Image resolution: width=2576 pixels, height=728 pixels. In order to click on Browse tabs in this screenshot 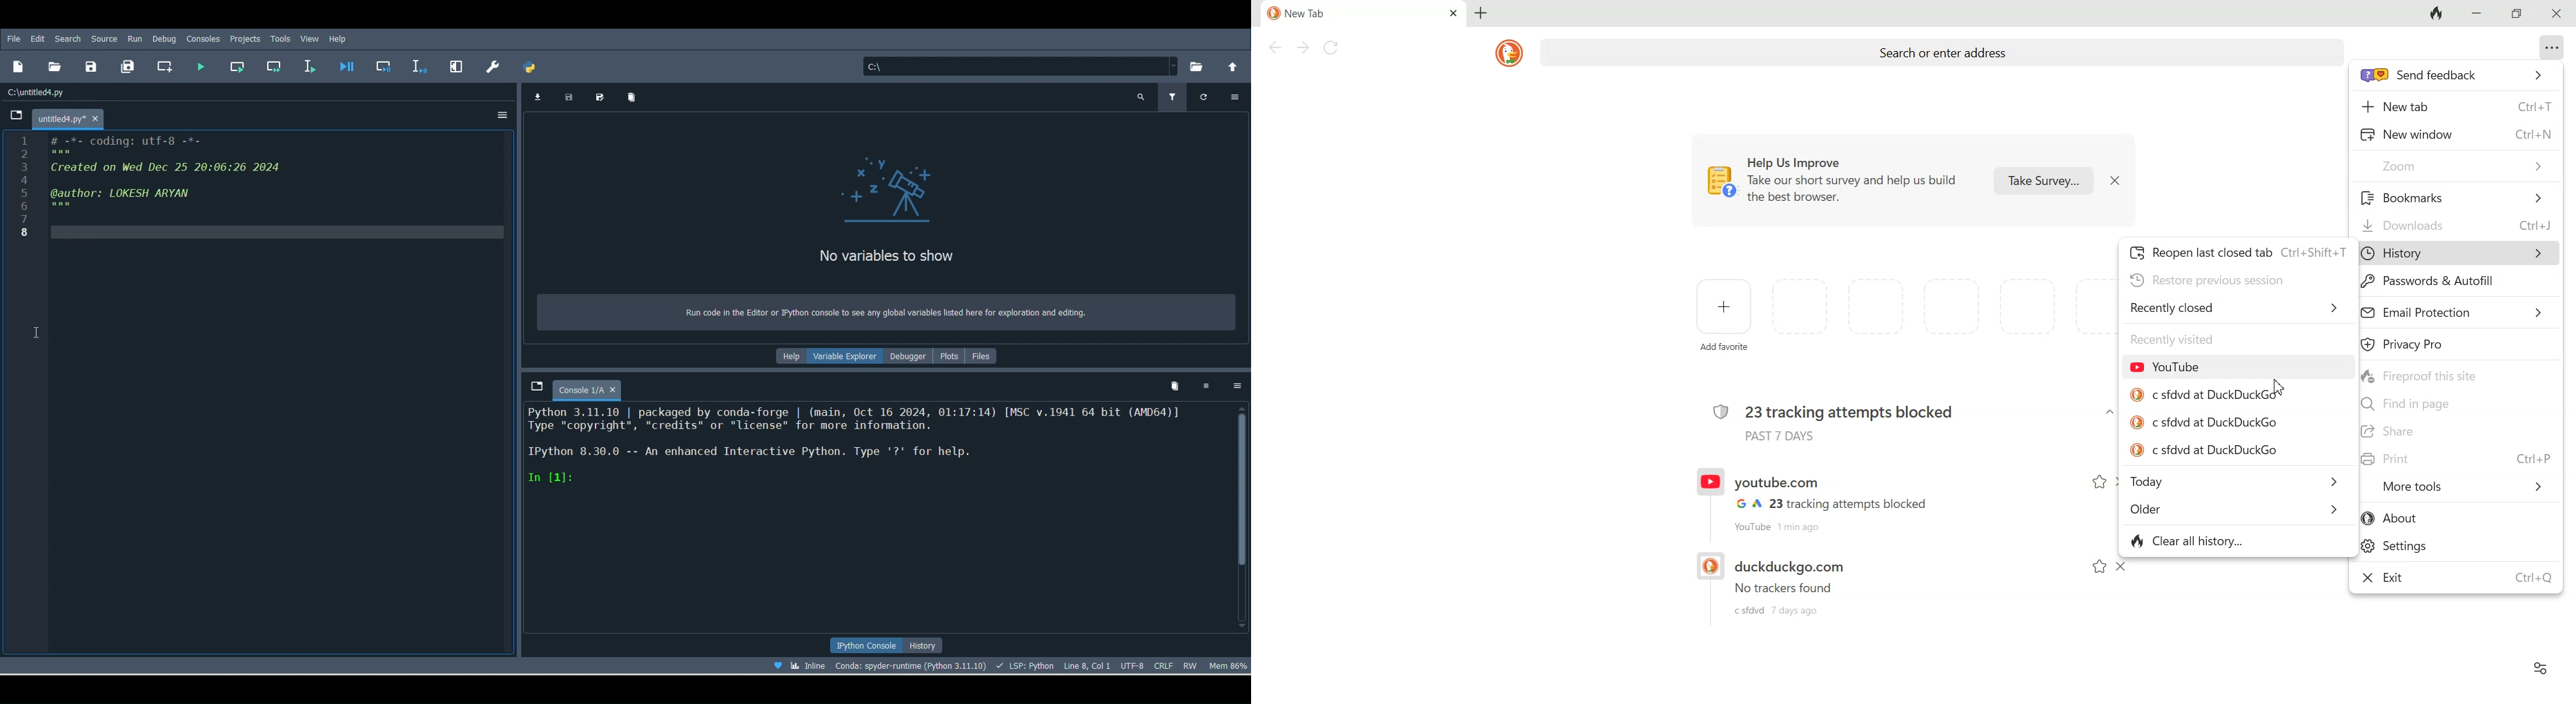, I will do `click(536, 389)`.